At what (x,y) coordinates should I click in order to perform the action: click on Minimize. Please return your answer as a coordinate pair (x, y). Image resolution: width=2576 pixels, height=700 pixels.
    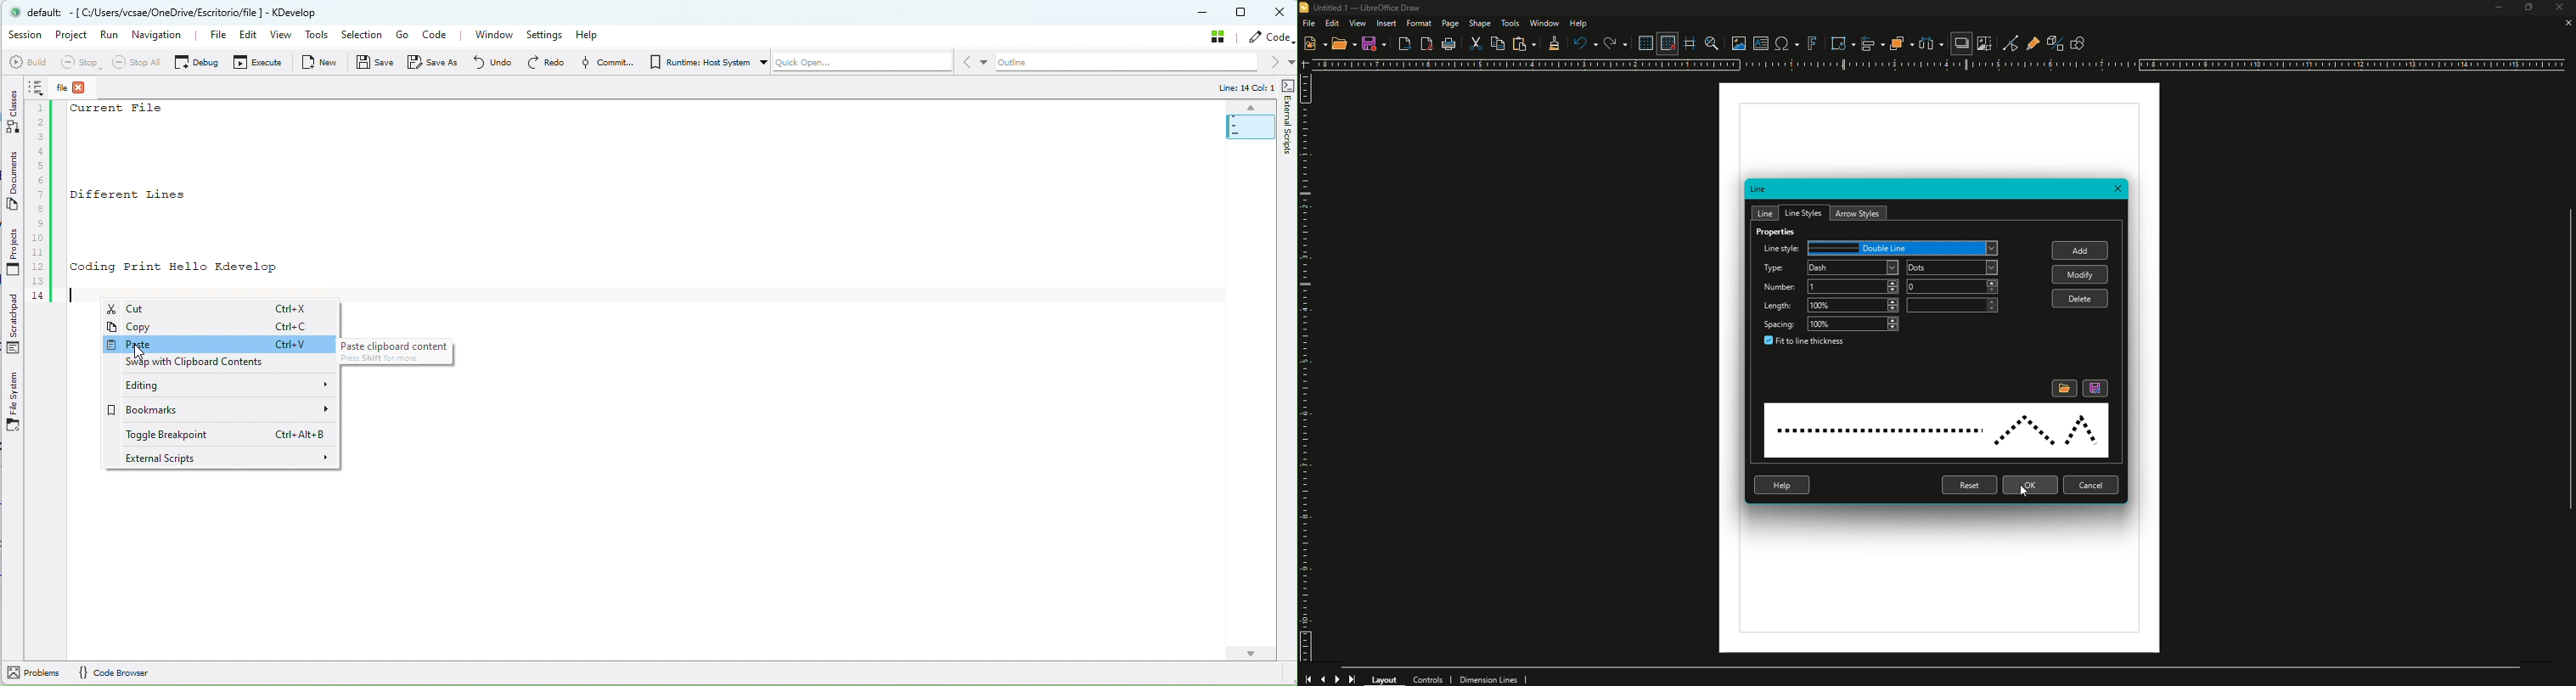
    Looking at the image, I should click on (2492, 9).